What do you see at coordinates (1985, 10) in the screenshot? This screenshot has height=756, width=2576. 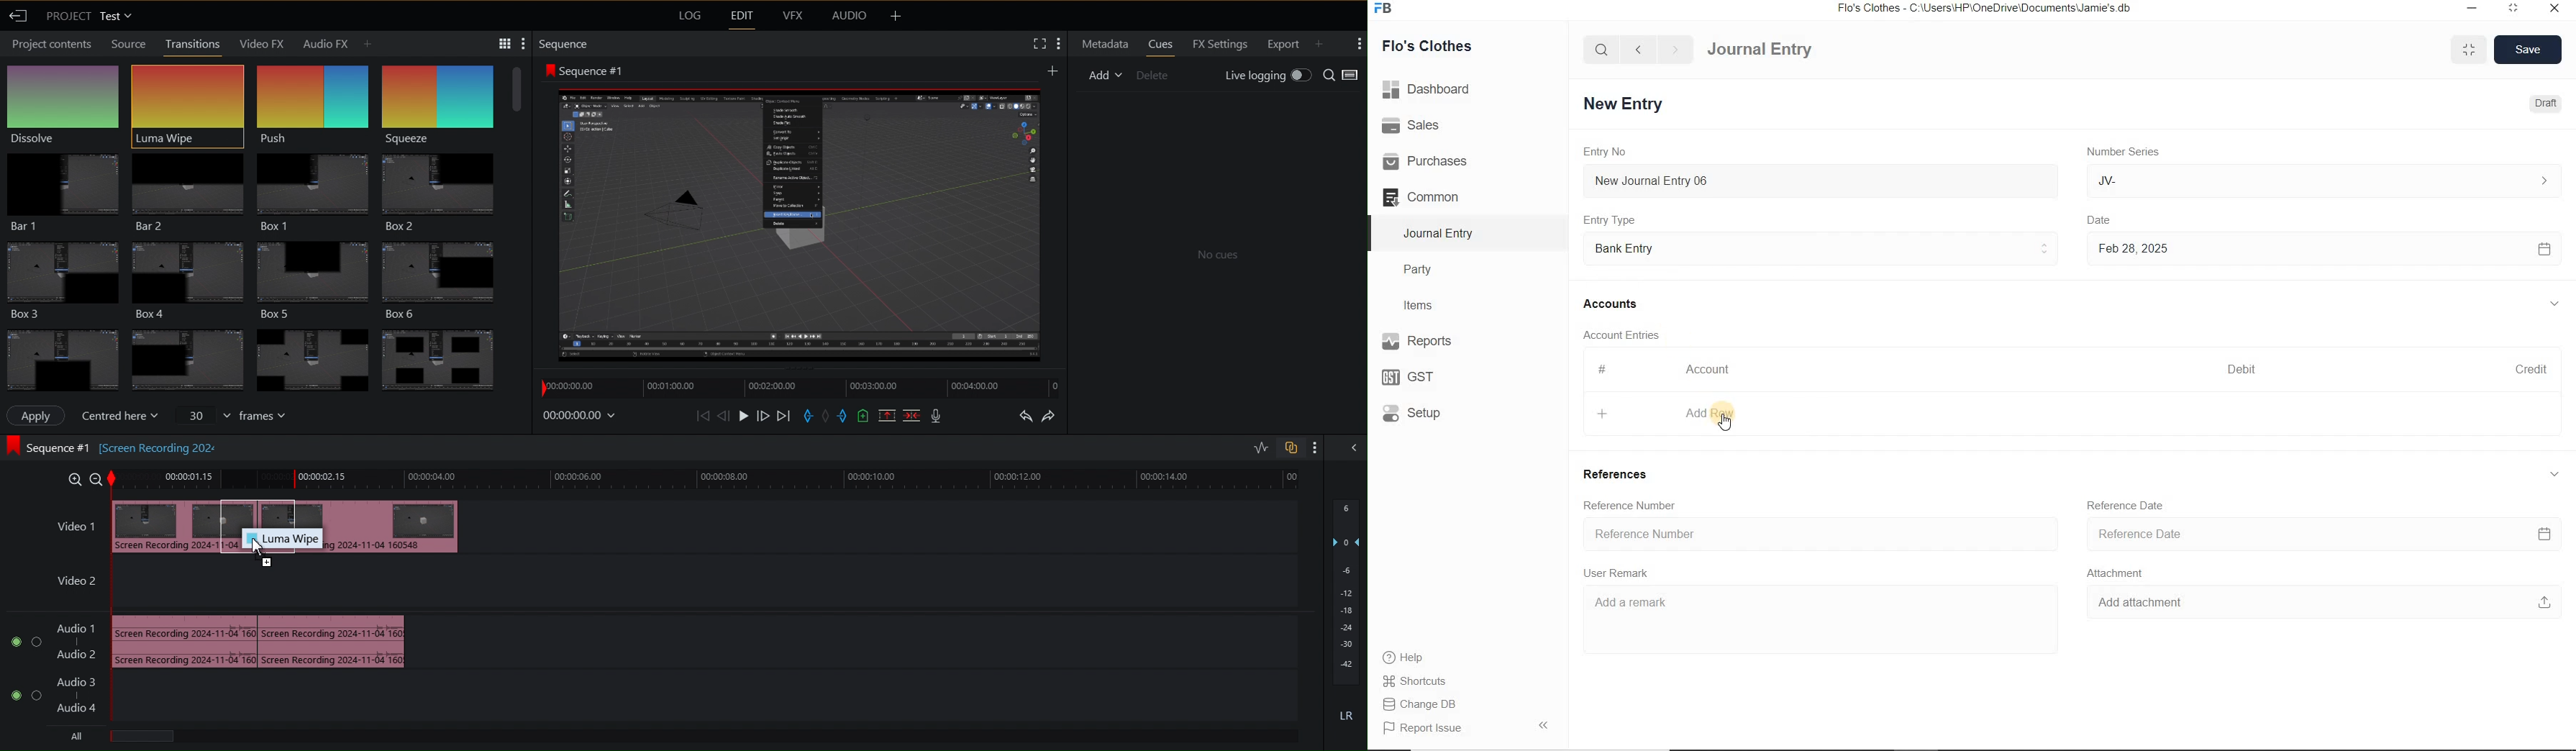 I see `Flo's Clothes - C:\Users\HP\OneDrive\Documents\Jamie's.db` at bounding box center [1985, 10].